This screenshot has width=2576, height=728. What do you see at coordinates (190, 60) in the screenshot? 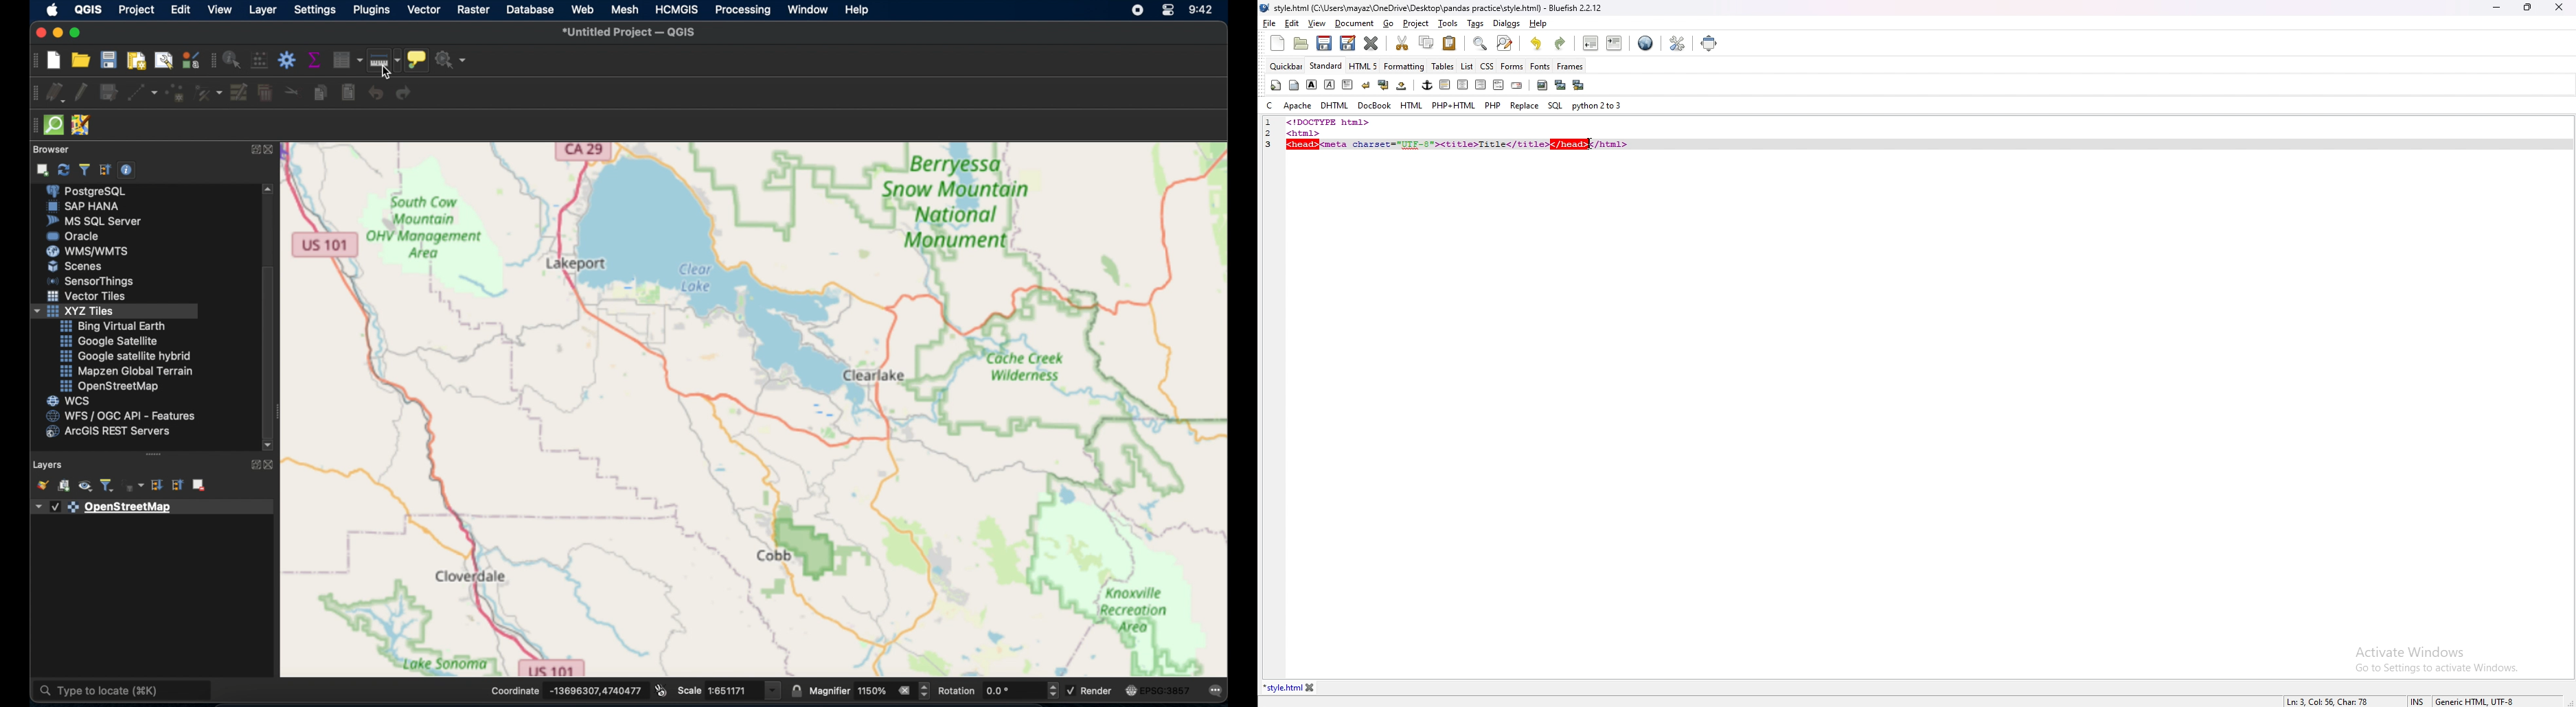
I see `style manager` at bounding box center [190, 60].